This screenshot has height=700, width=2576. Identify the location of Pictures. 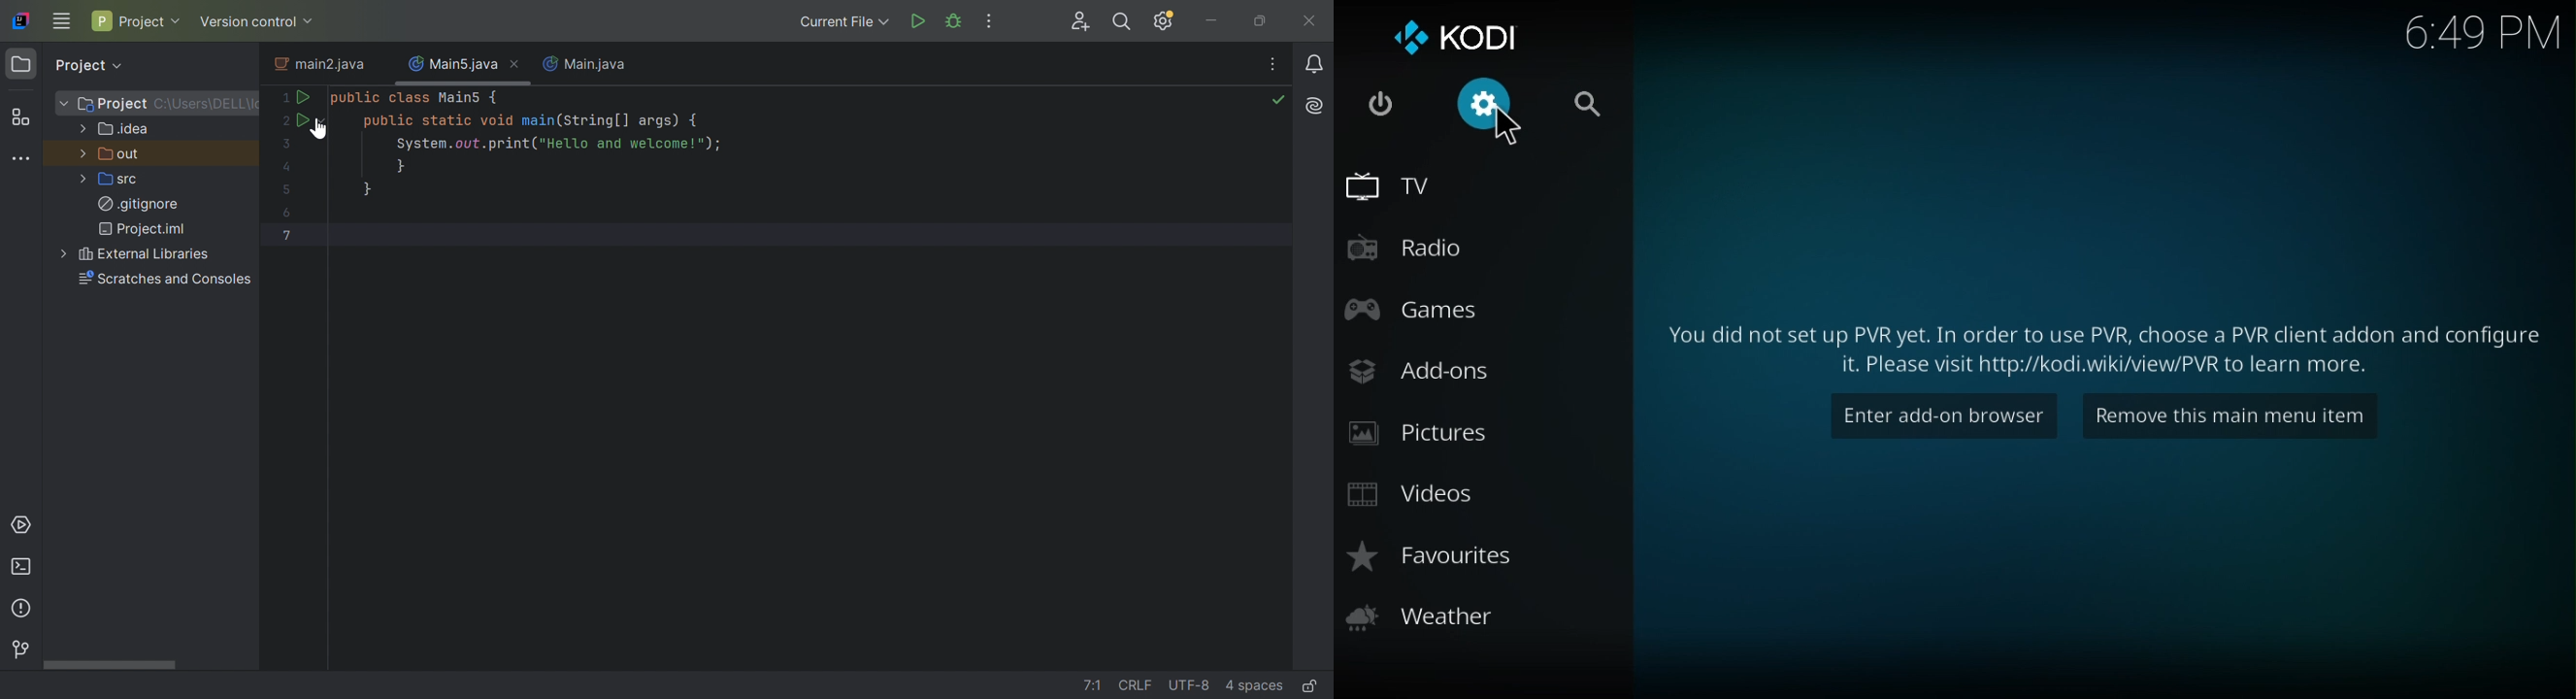
(1417, 433).